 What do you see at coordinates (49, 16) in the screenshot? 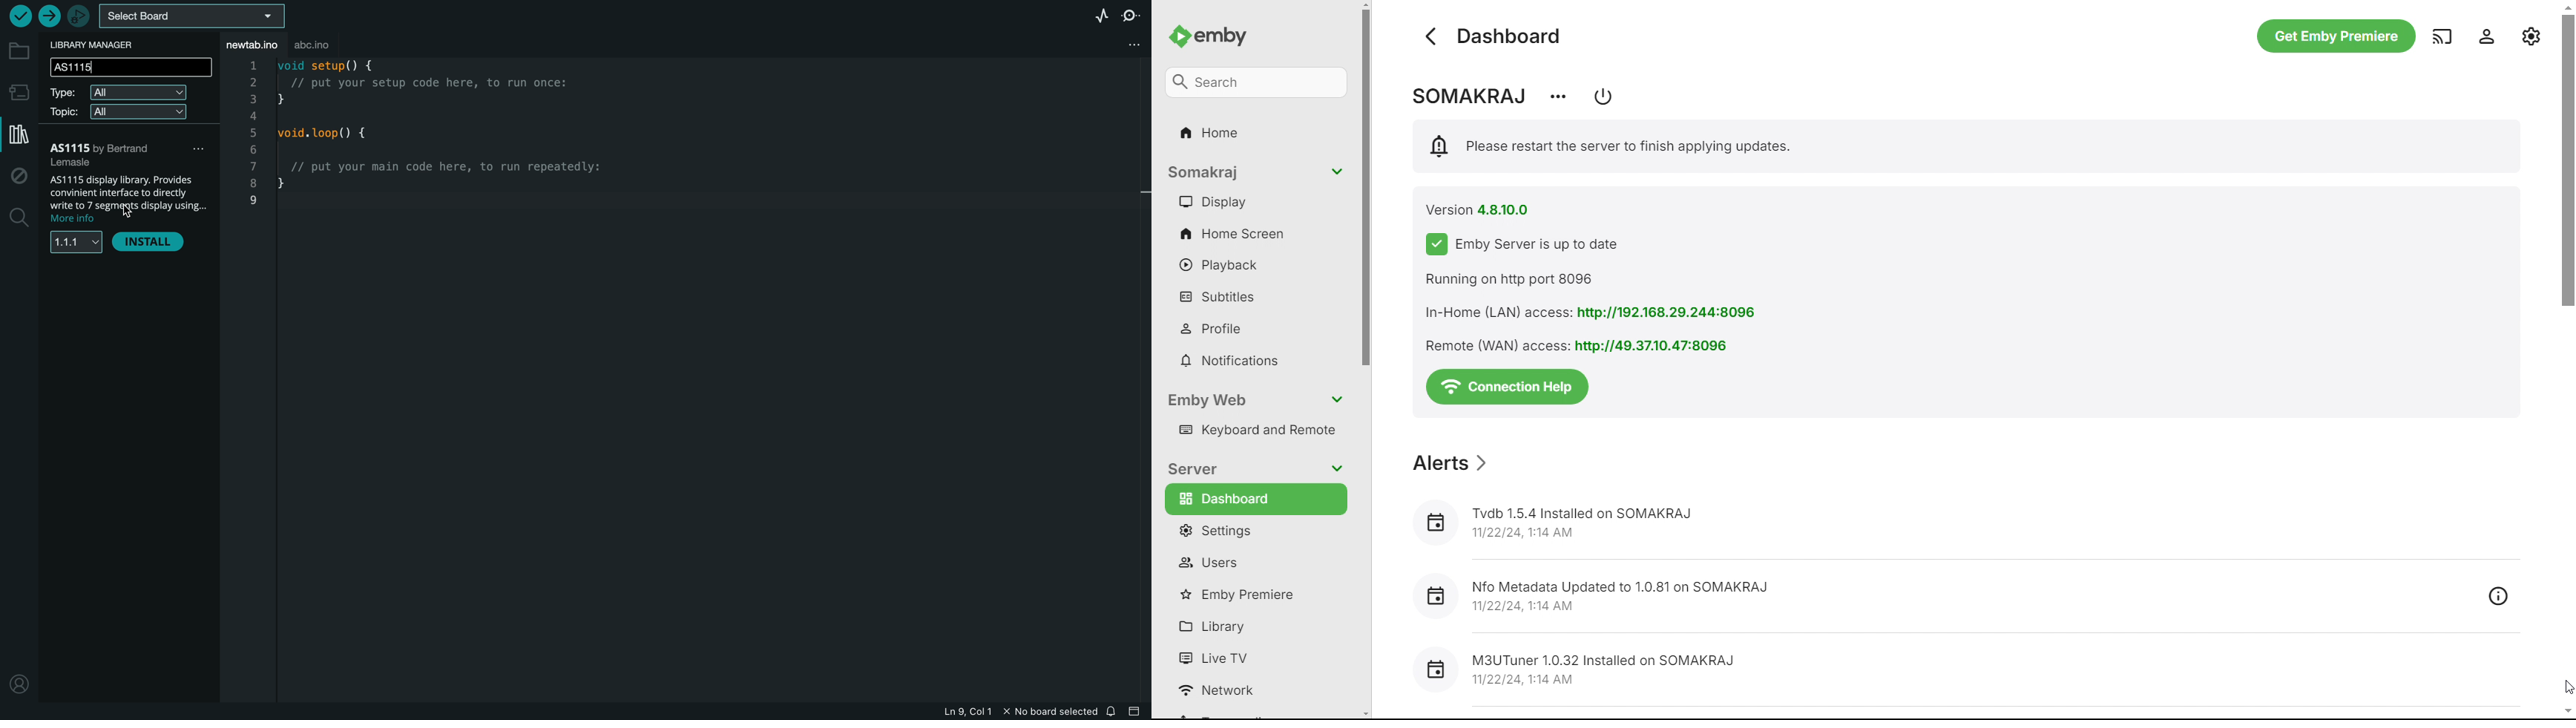
I see `upload` at bounding box center [49, 16].